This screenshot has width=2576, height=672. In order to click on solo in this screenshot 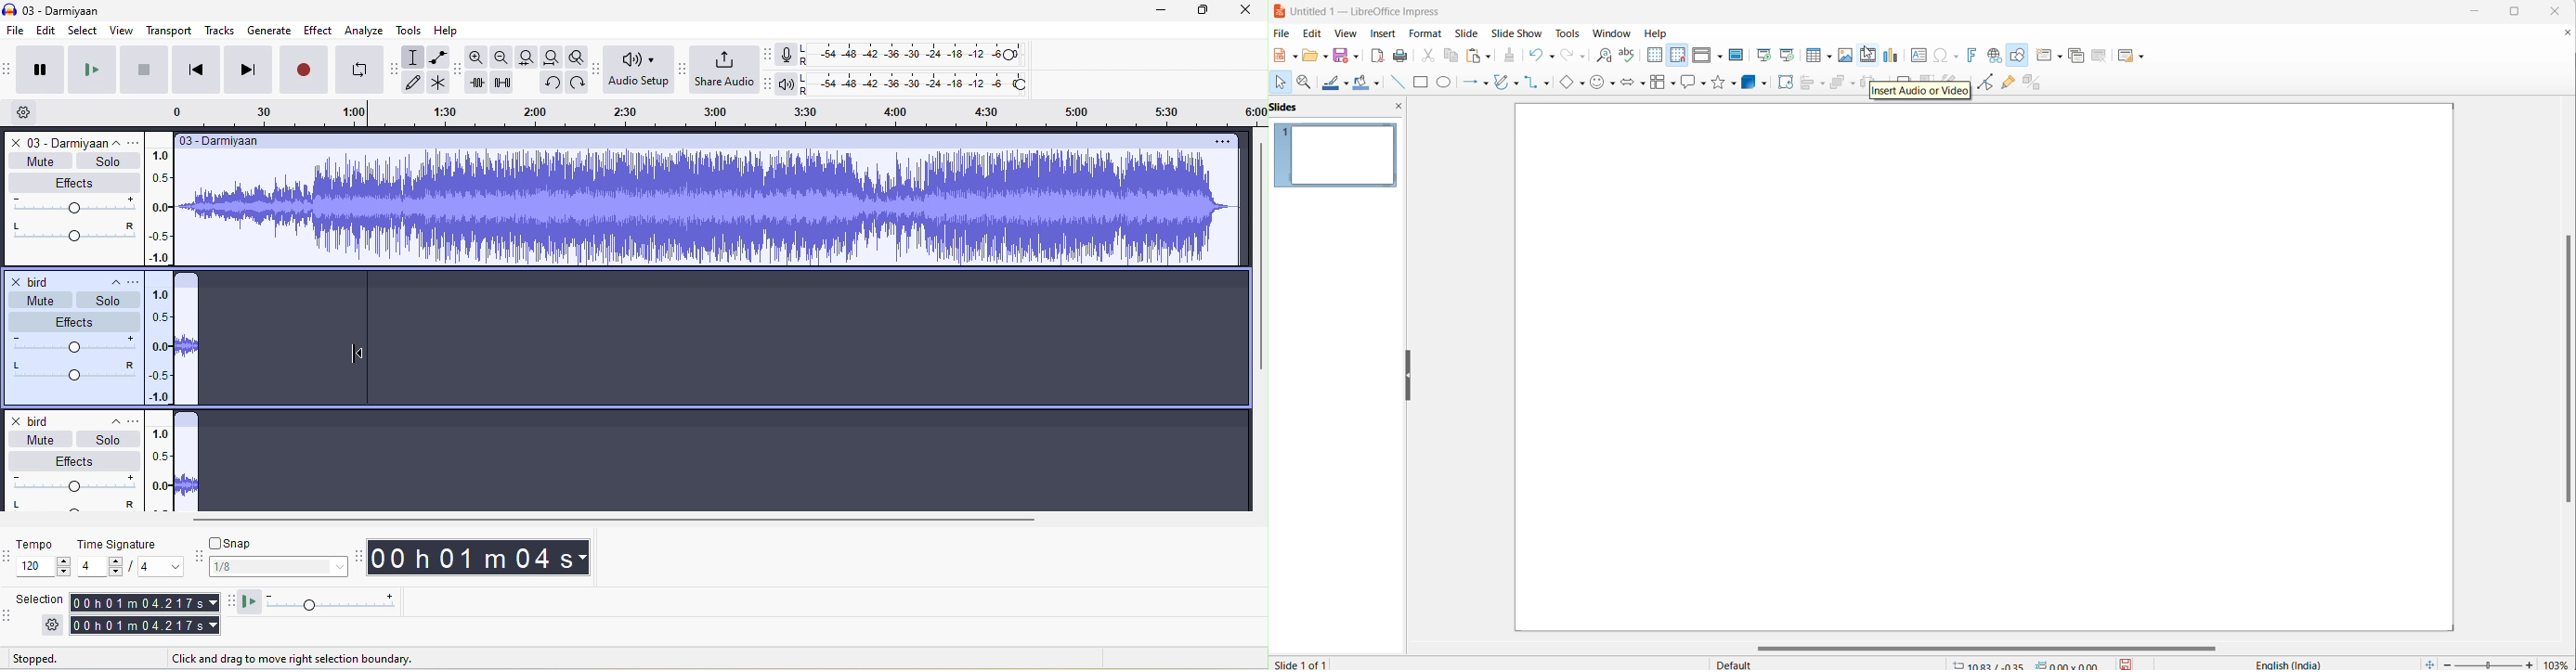, I will do `click(108, 439)`.